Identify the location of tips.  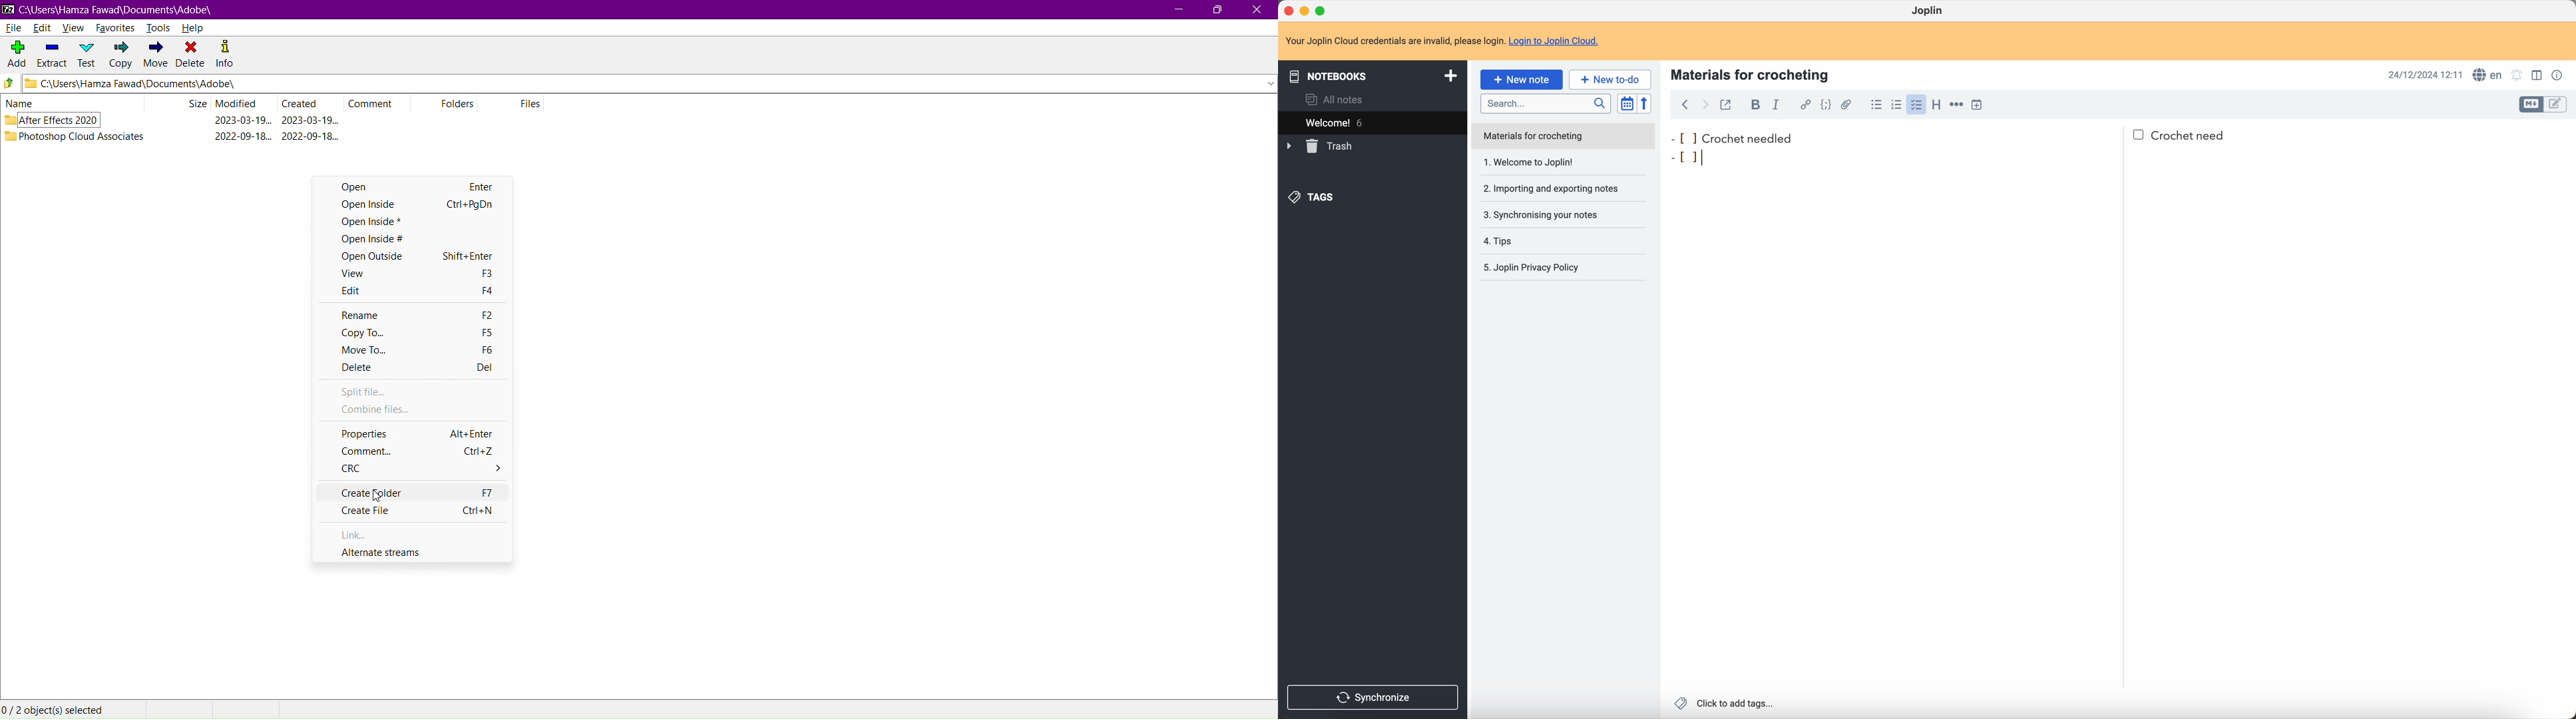
(1544, 241).